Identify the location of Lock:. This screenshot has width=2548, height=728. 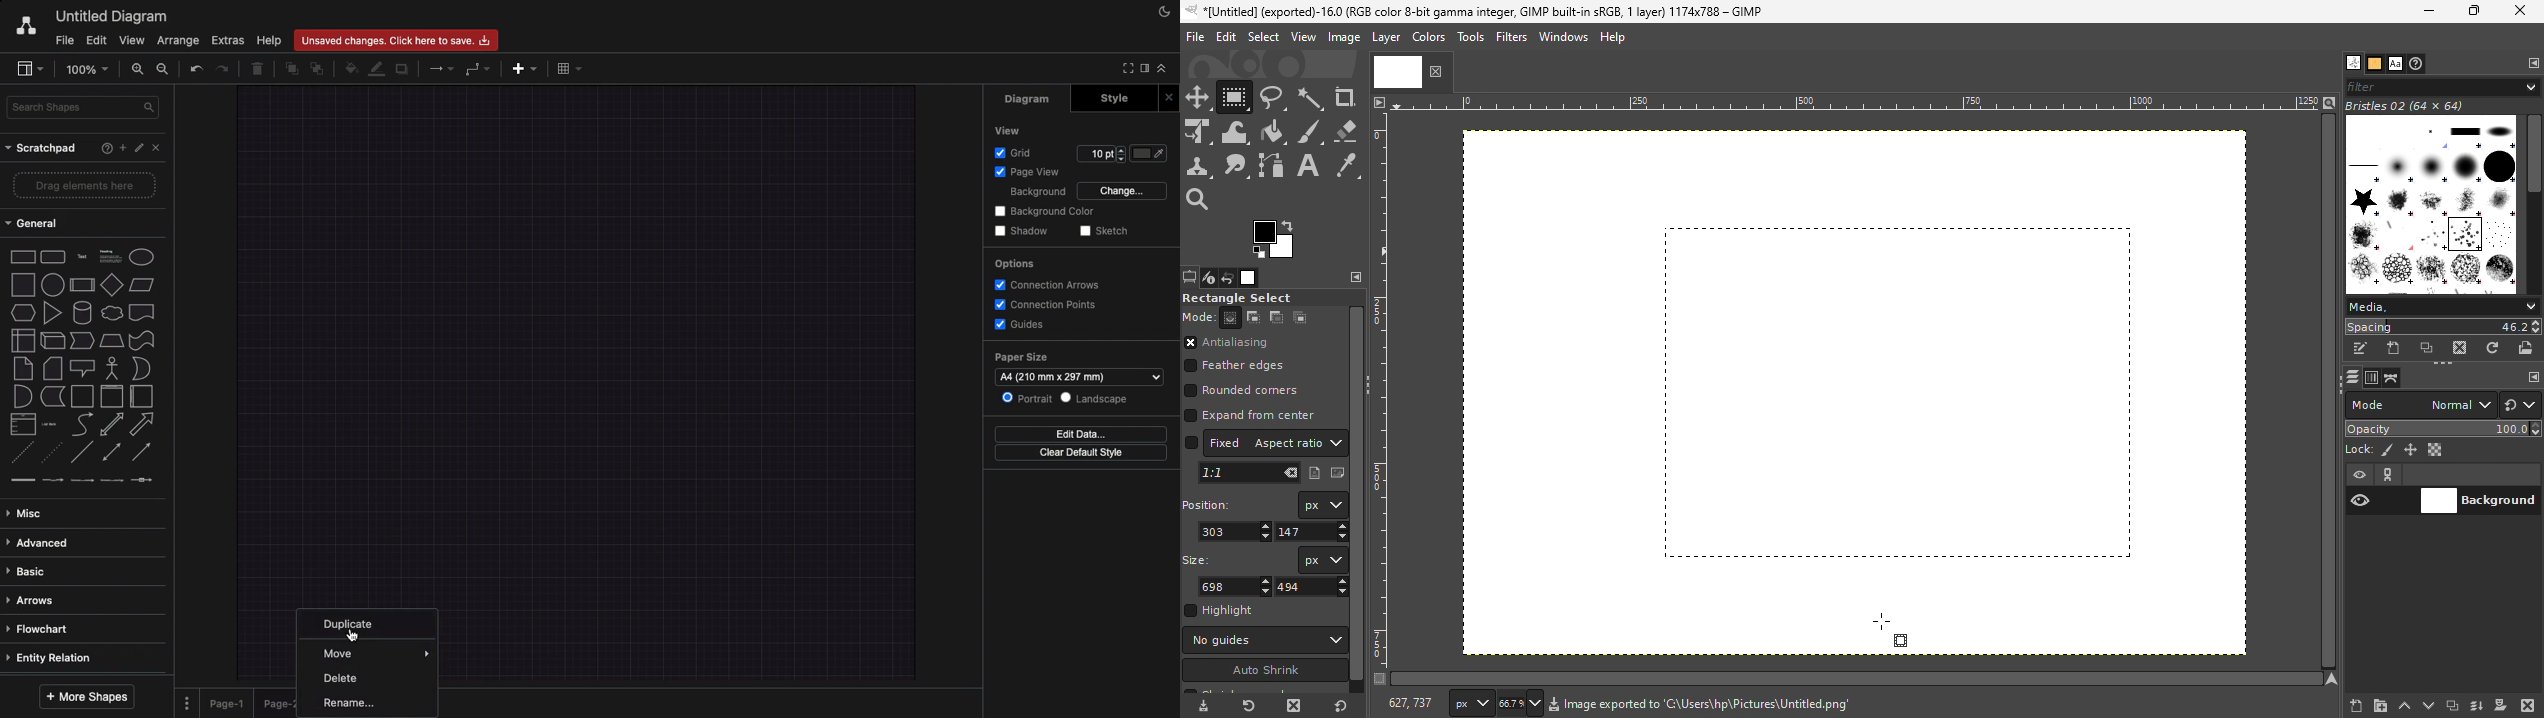
(2356, 448).